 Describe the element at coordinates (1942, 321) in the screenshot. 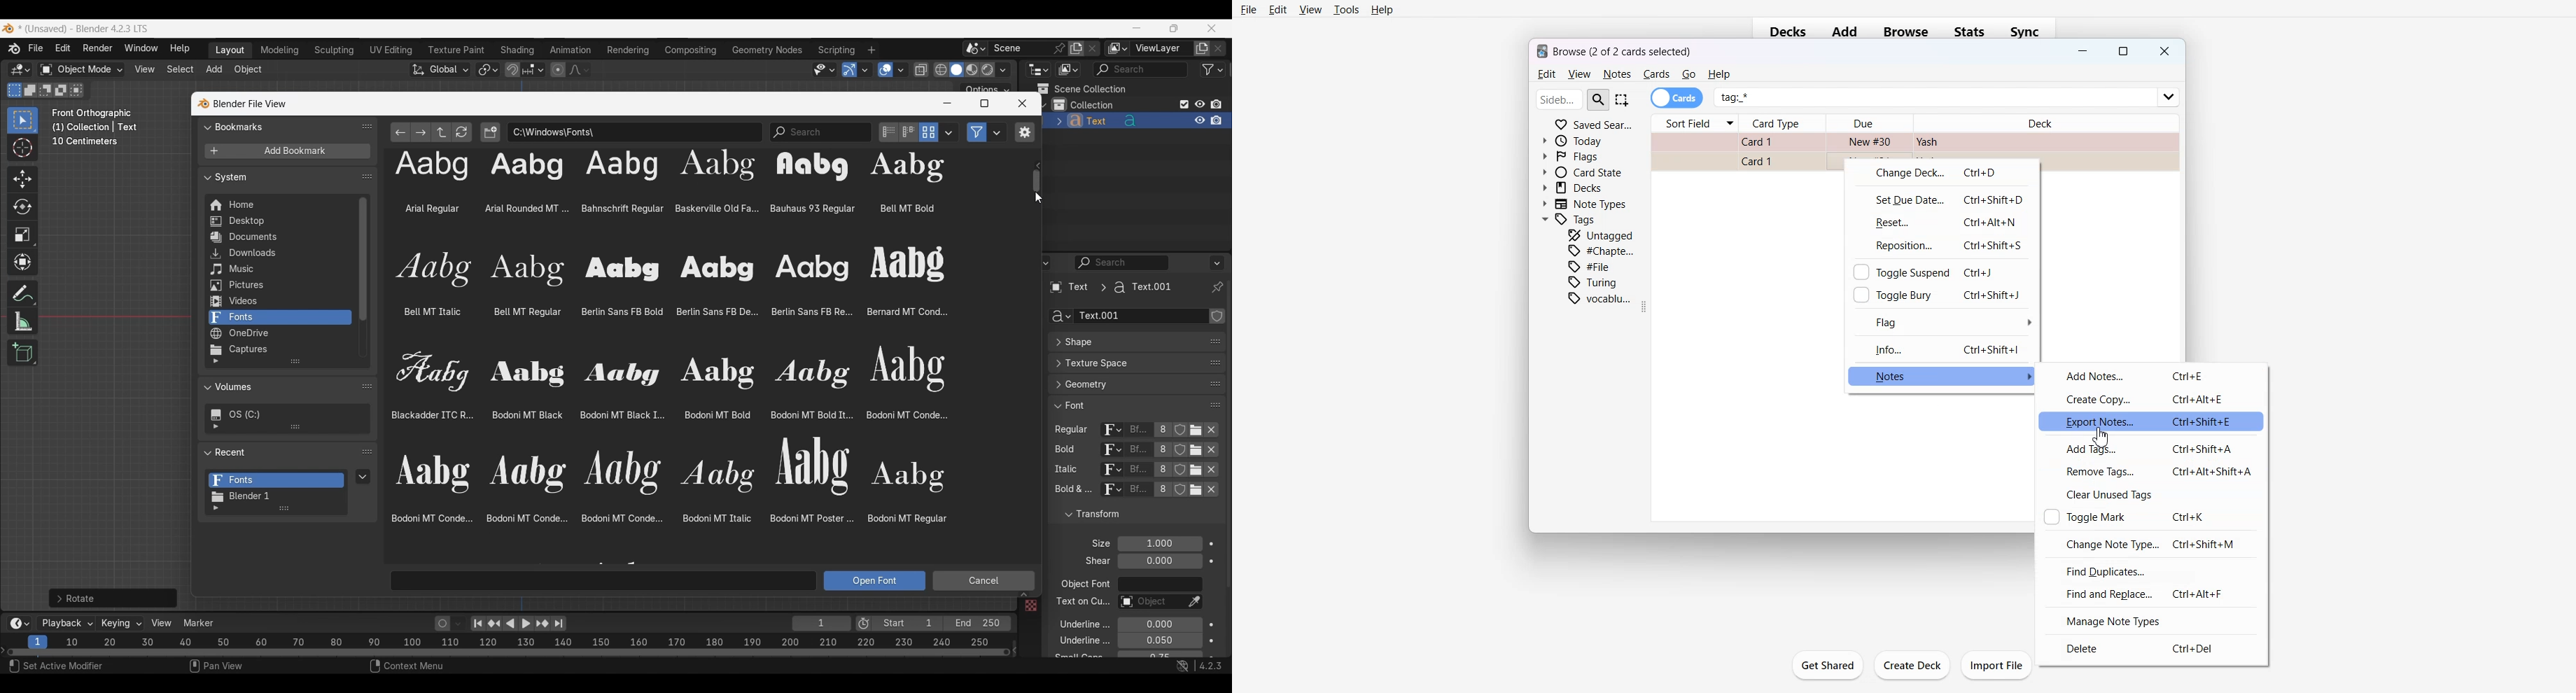

I see `Flag` at that location.